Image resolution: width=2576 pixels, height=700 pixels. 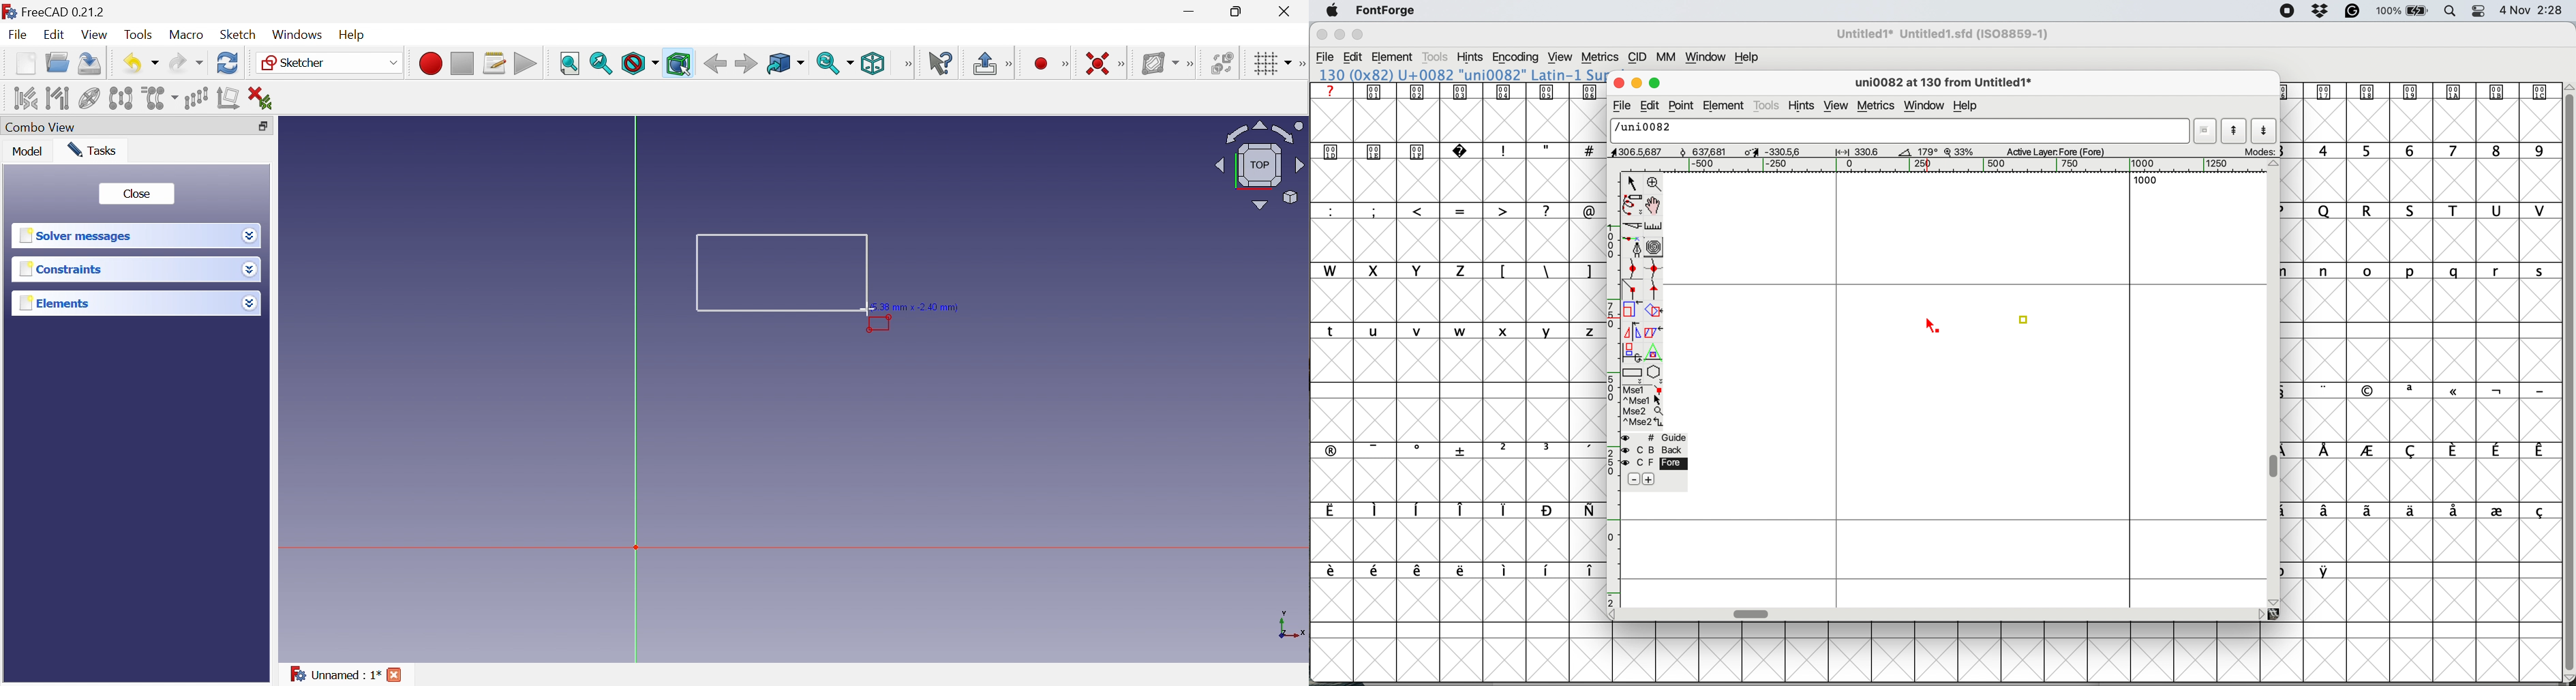 What do you see at coordinates (1654, 268) in the screenshot?
I see `add a curve point horizontal or vertical` at bounding box center [1654, 268].